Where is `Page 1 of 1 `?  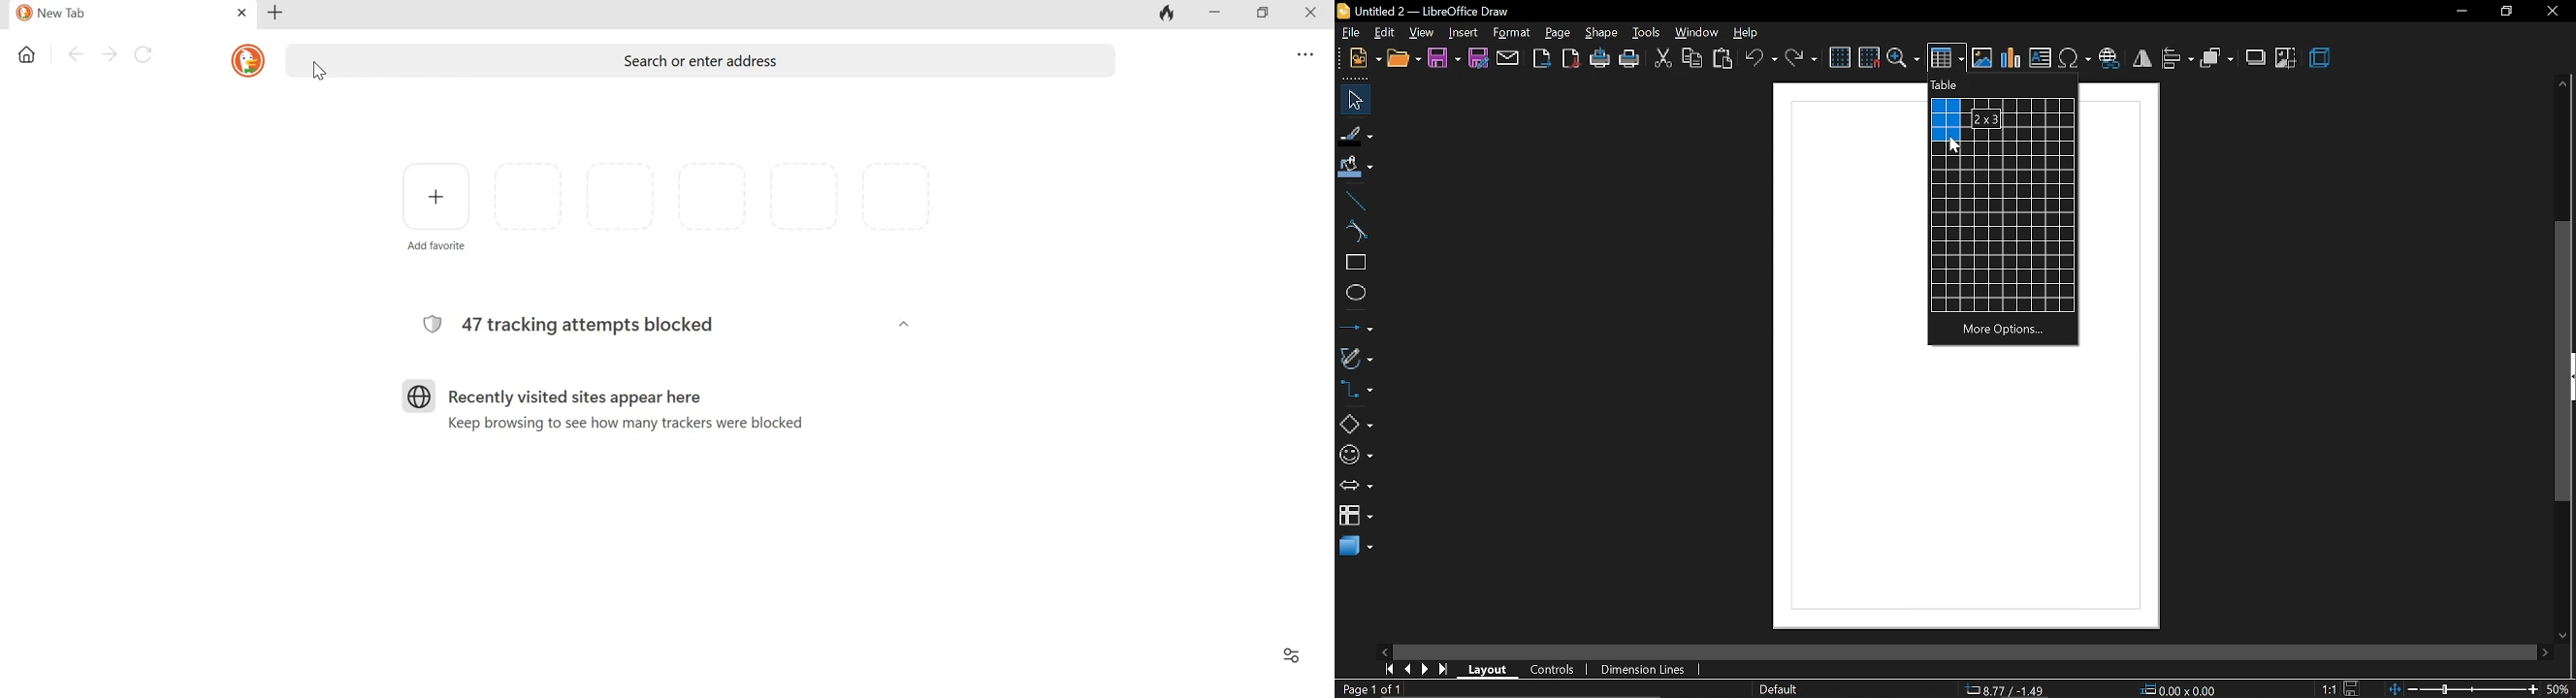 Page 1 of 1  is located at coordinates (1368, 688).